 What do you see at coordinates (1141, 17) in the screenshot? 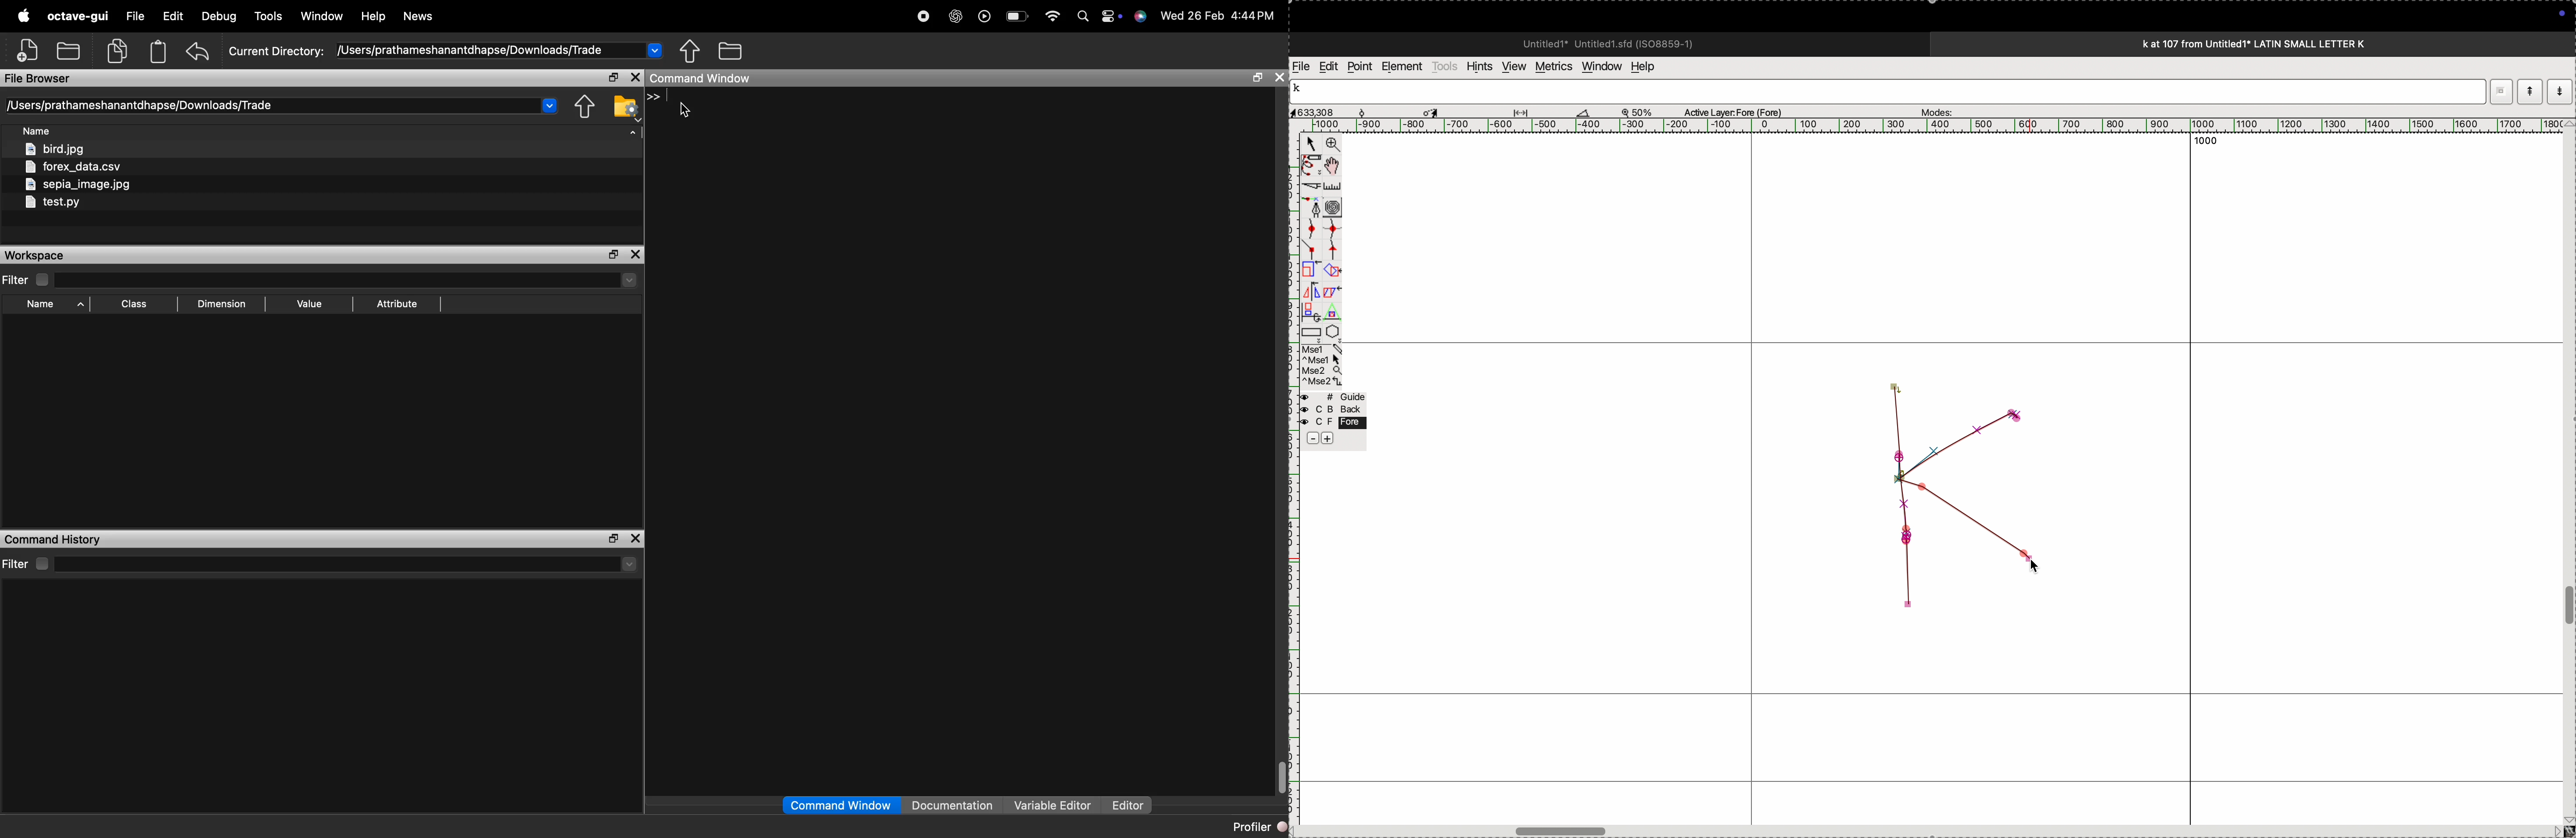
I see `support` at bounding box center [1141, 17].